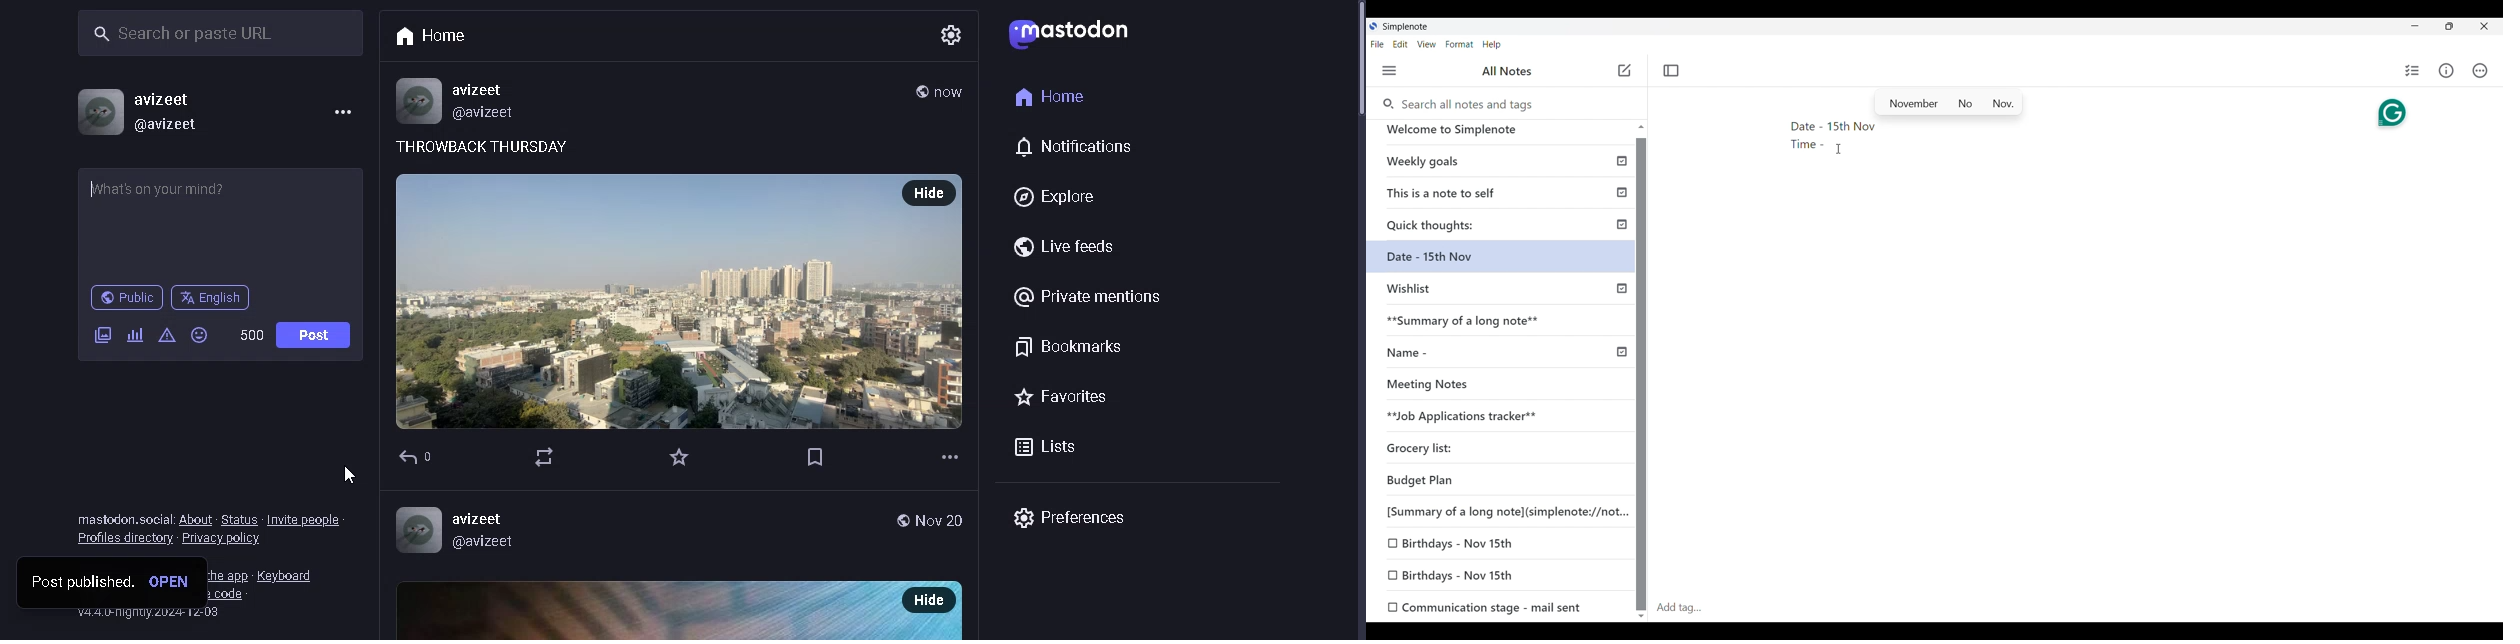 Image resolution: width=2520 pixels, height=644 pixels. What do you see at coordinates (240, 518) in the screenshot?
I see `status` at bounding box center [240, 518].